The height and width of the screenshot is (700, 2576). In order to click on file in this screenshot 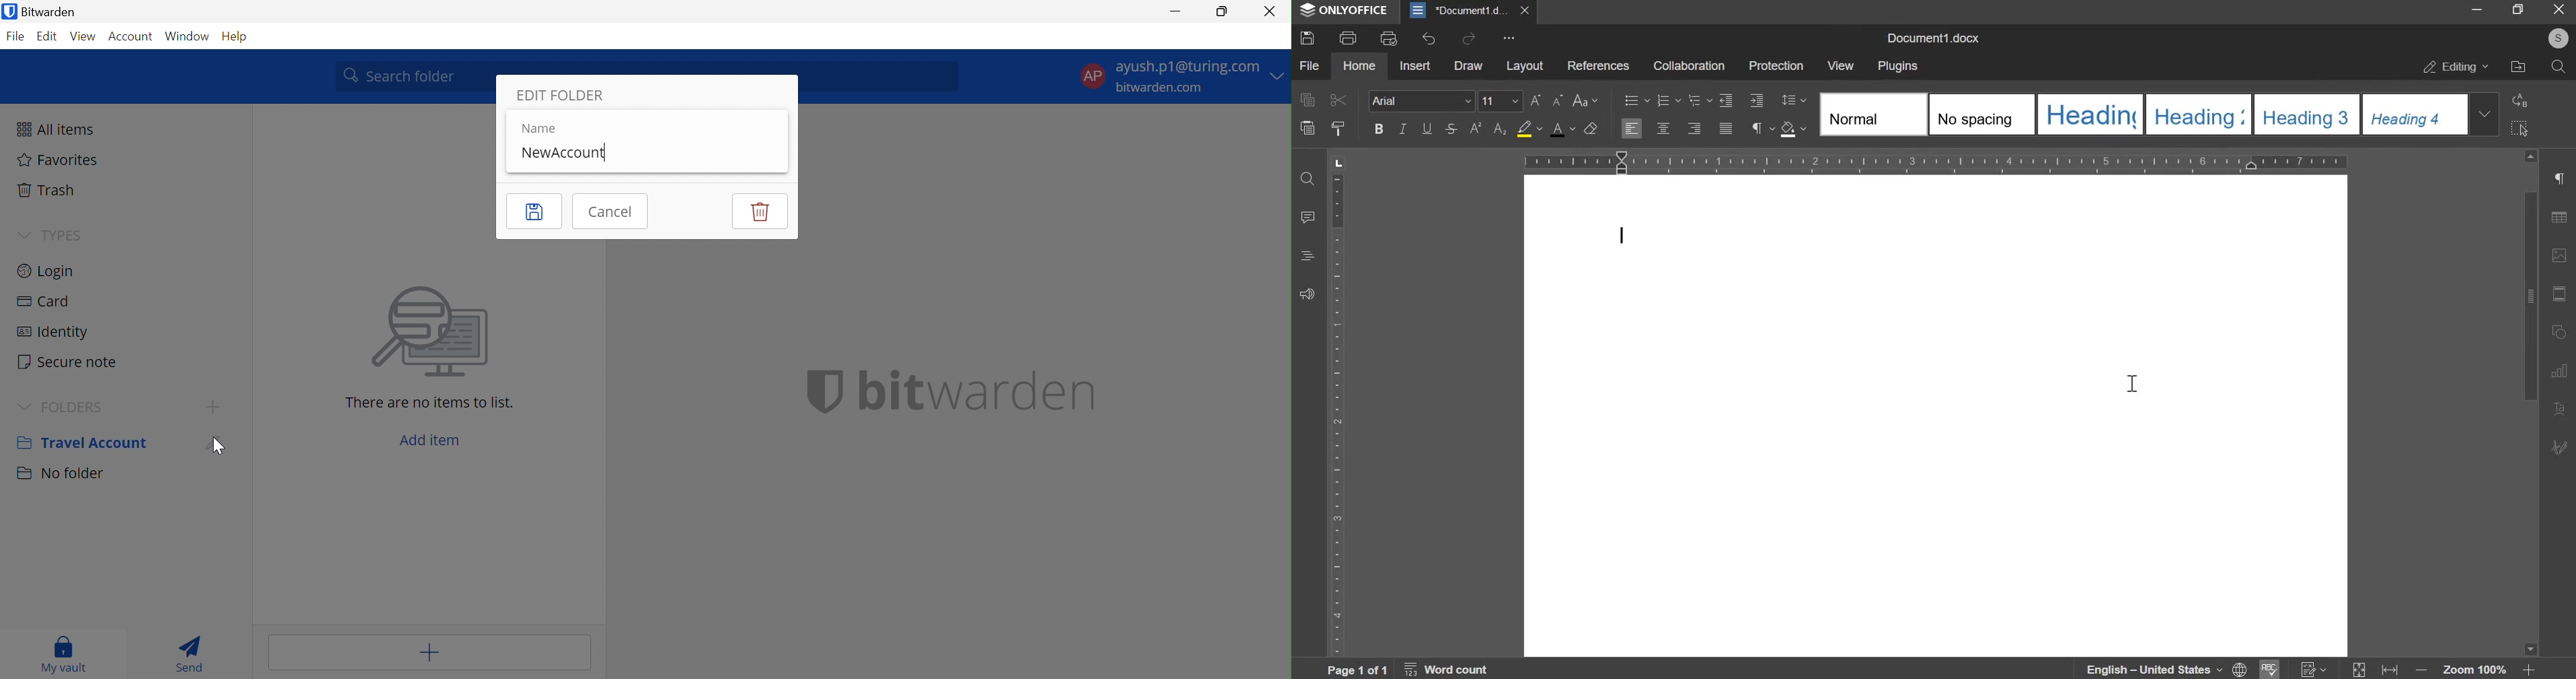, I will do `click(1314, 67)`.